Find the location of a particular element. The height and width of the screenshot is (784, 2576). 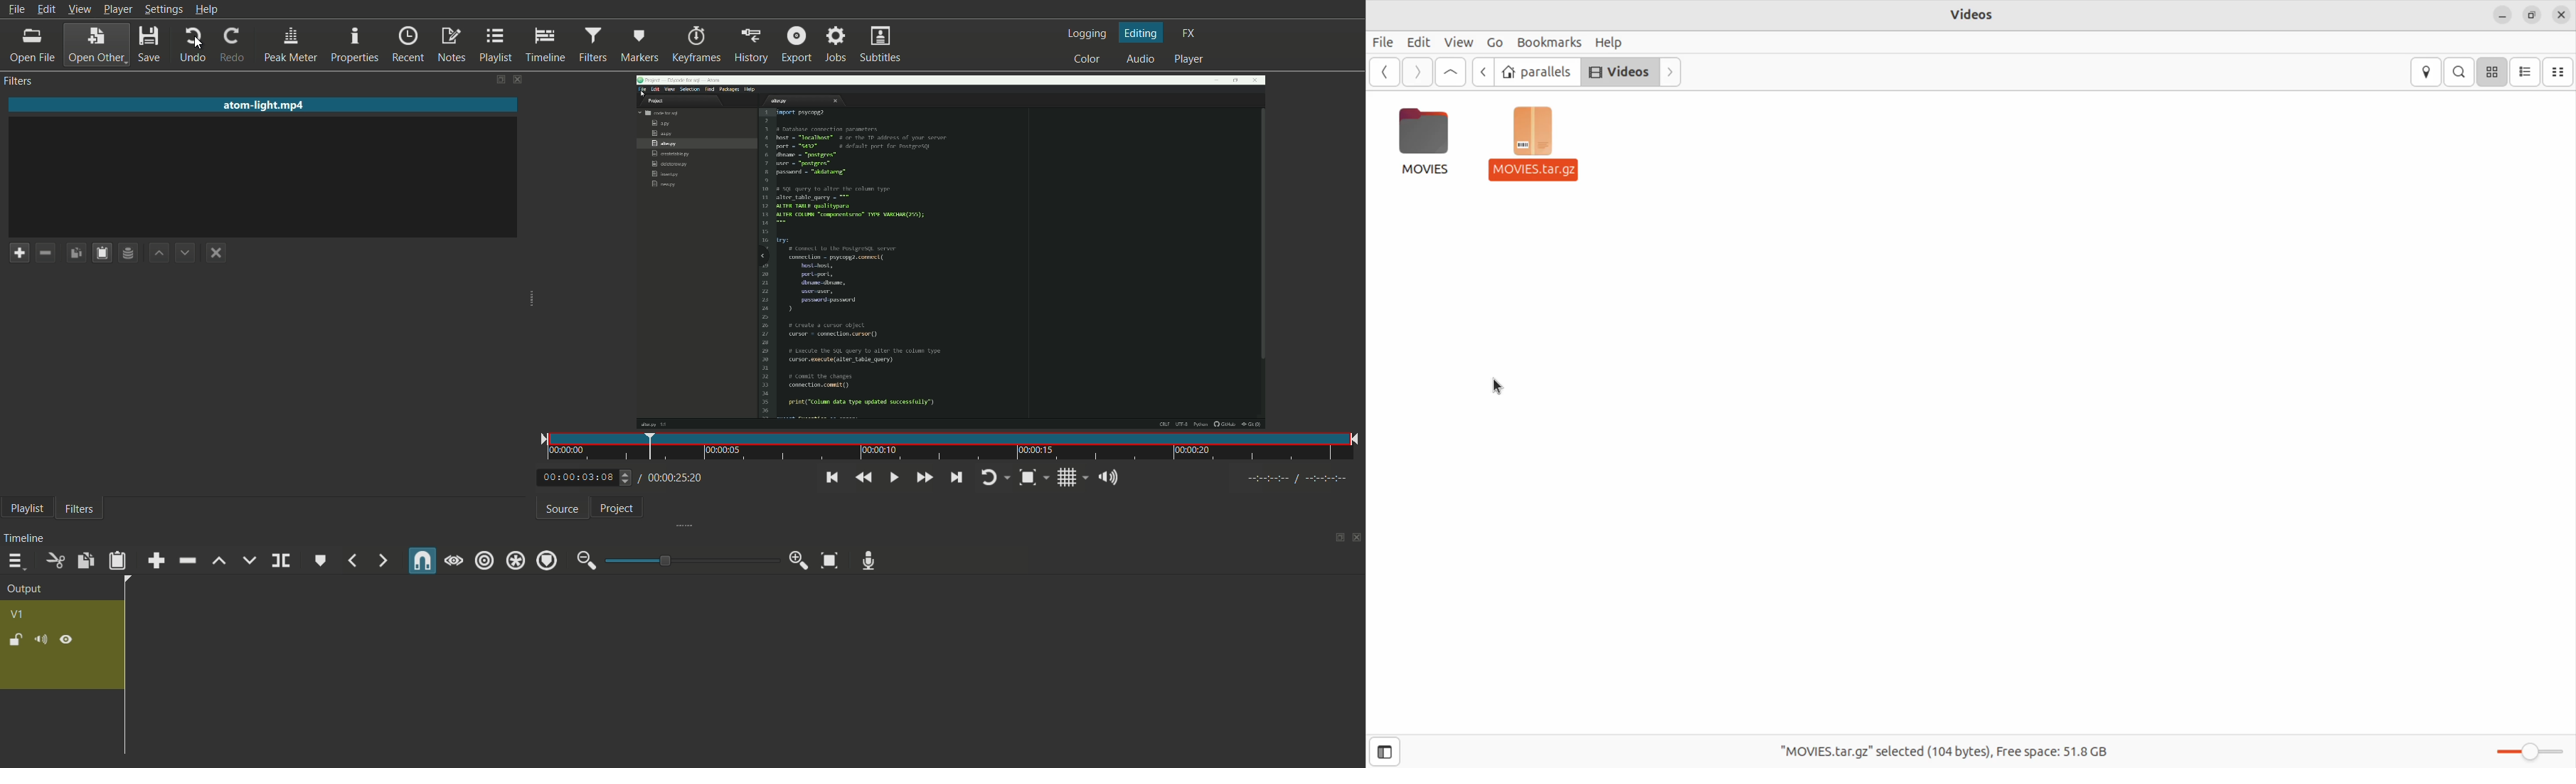

playlist is located at coordinates (496, 46).